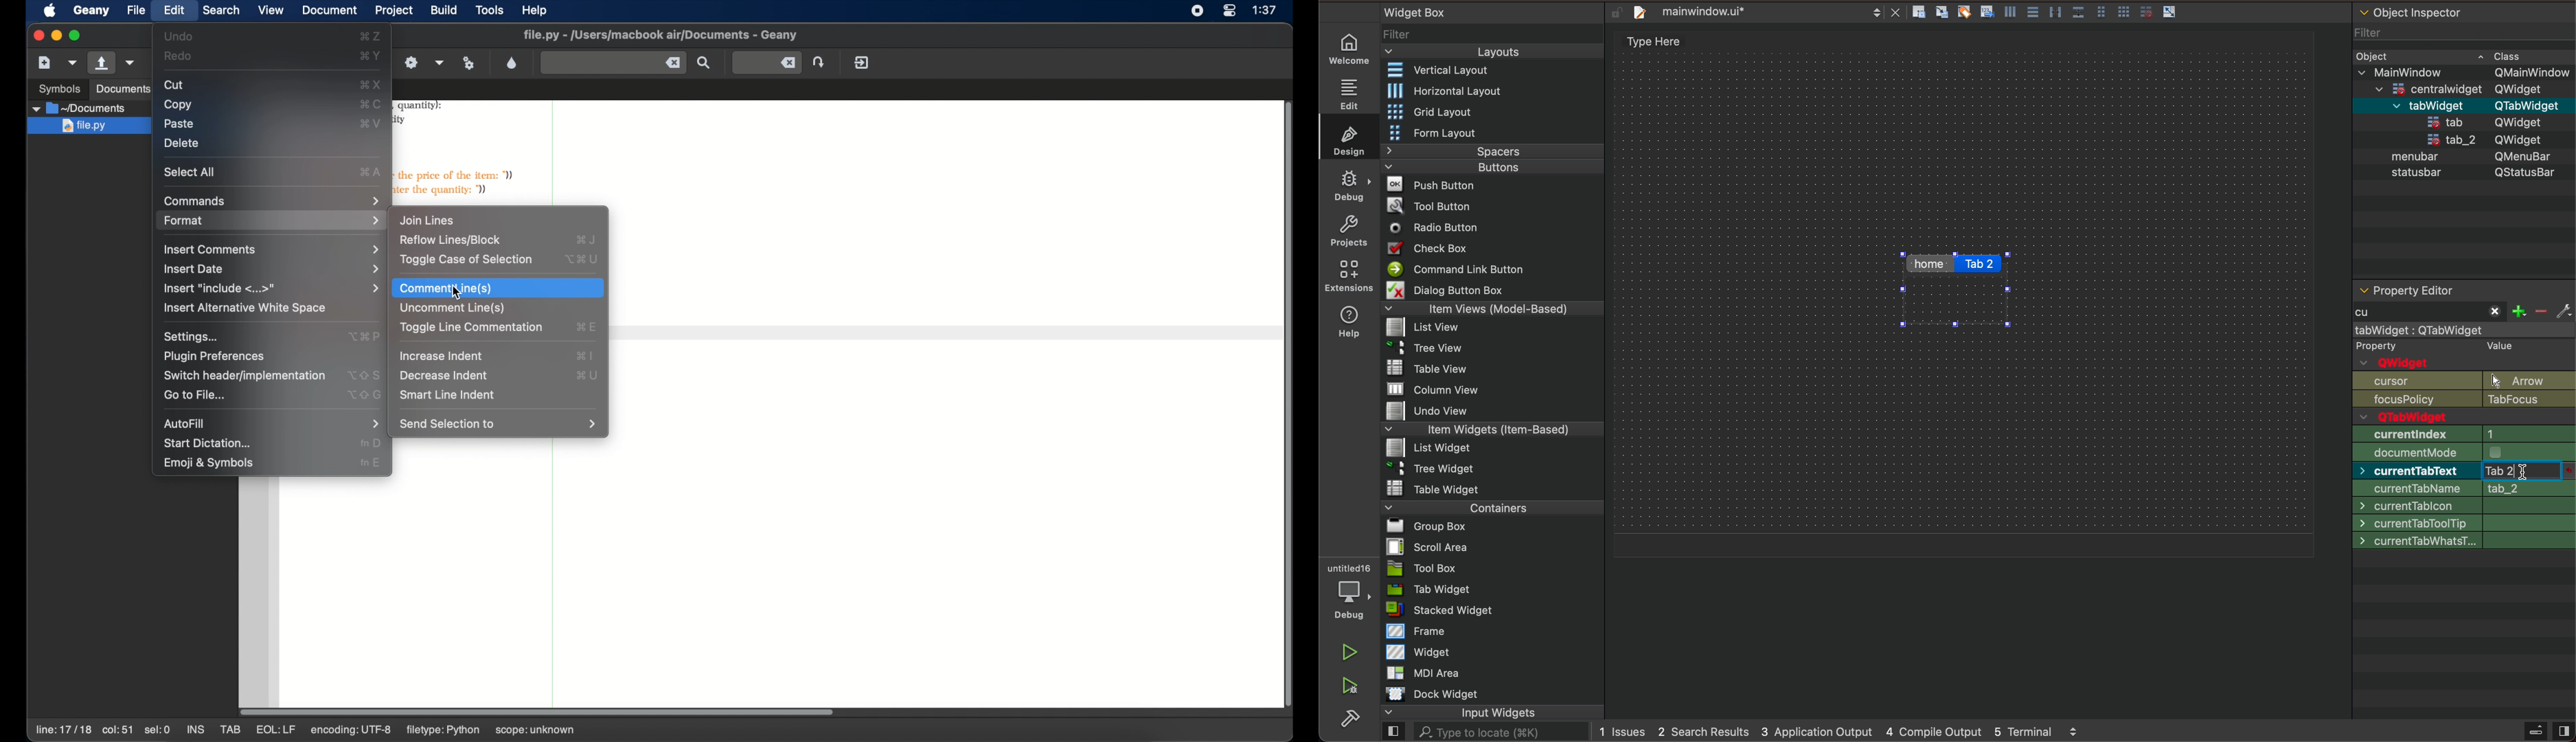 The image size is (2576, 756). What do you see at coordinates (1350, 231) in the screenshot?
I see `projects` at bounding box center [1350, 231].